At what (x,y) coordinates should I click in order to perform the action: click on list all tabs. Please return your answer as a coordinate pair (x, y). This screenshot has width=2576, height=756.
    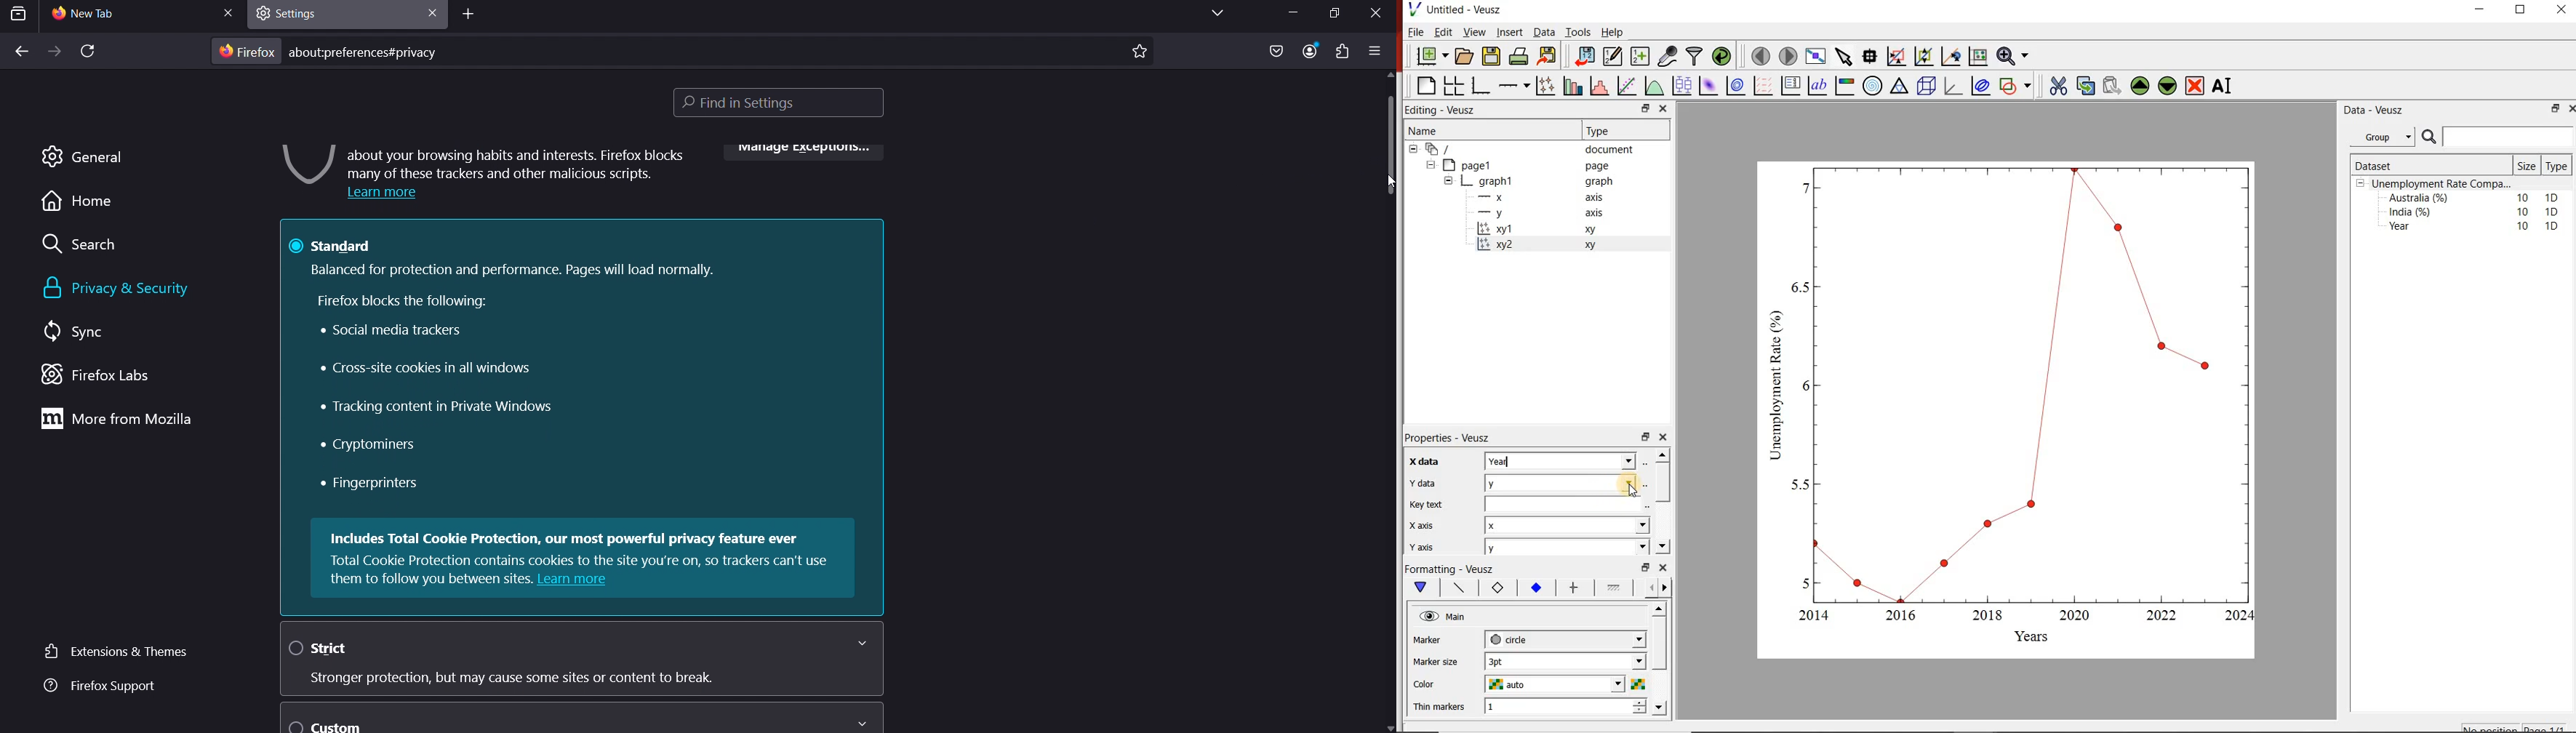
    Looking at the image, I should click on (1212, 14).